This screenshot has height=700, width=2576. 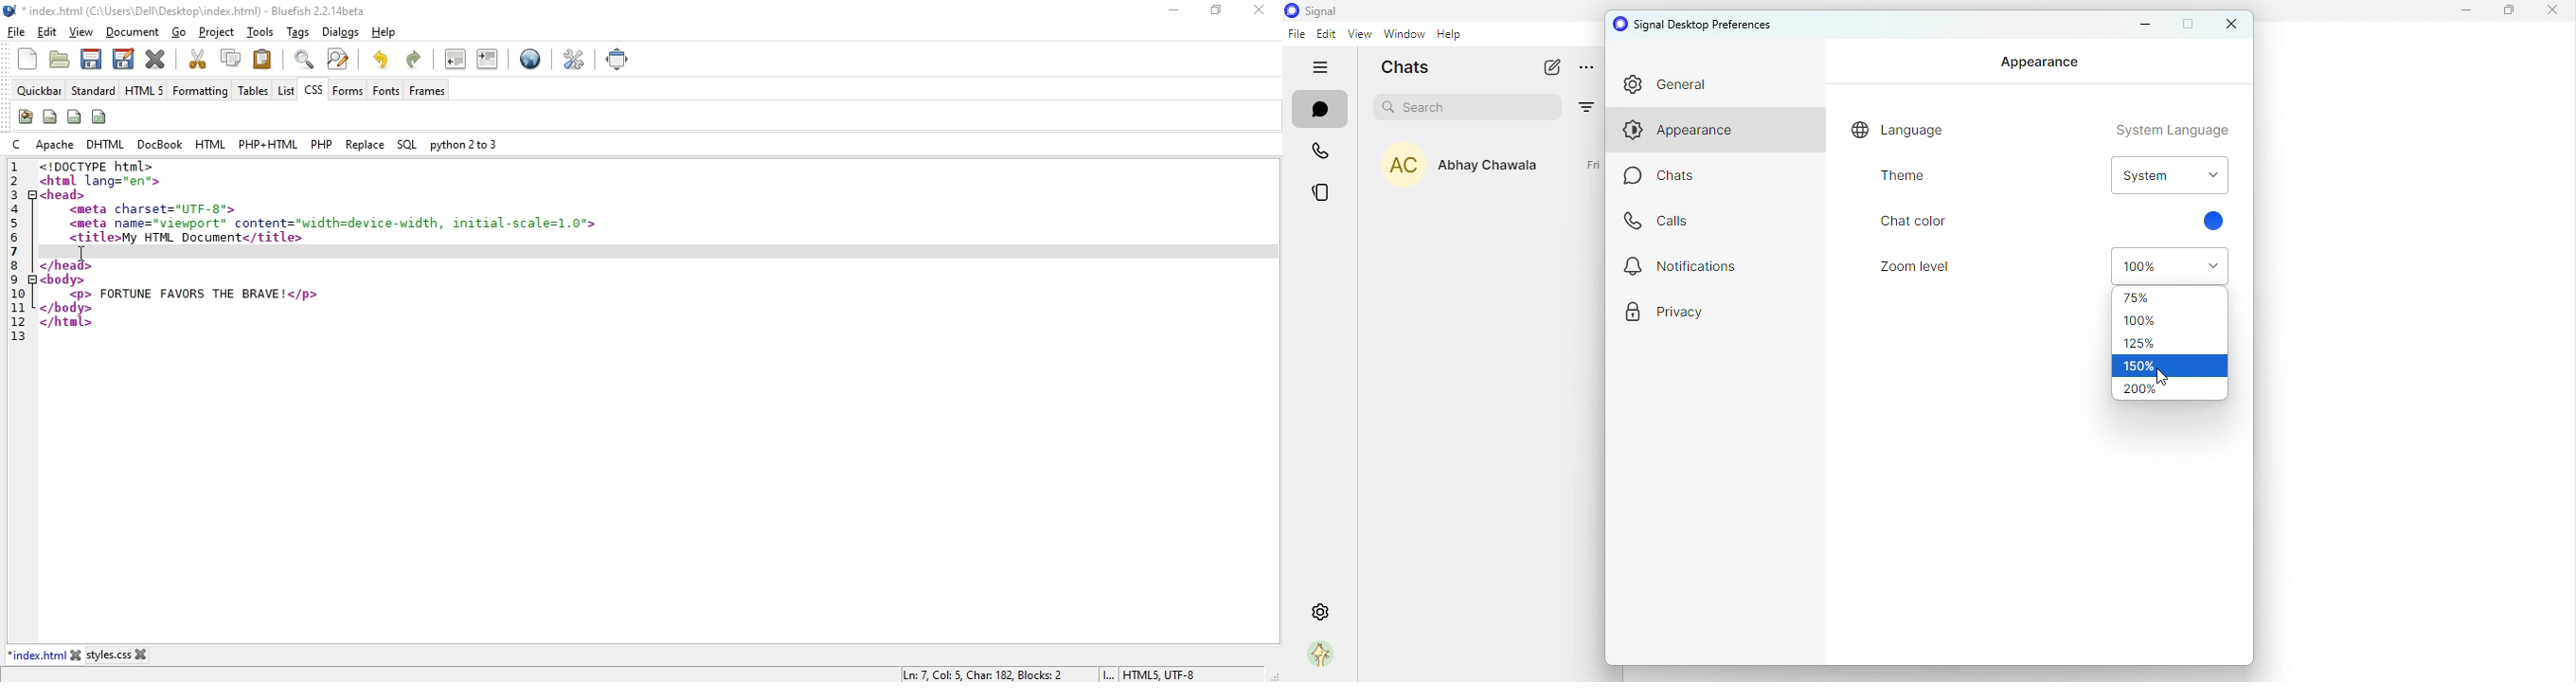 What do you see at coordinates (300, 33) in the screenshot?
I see `tags` at bounding box center [300, 33].